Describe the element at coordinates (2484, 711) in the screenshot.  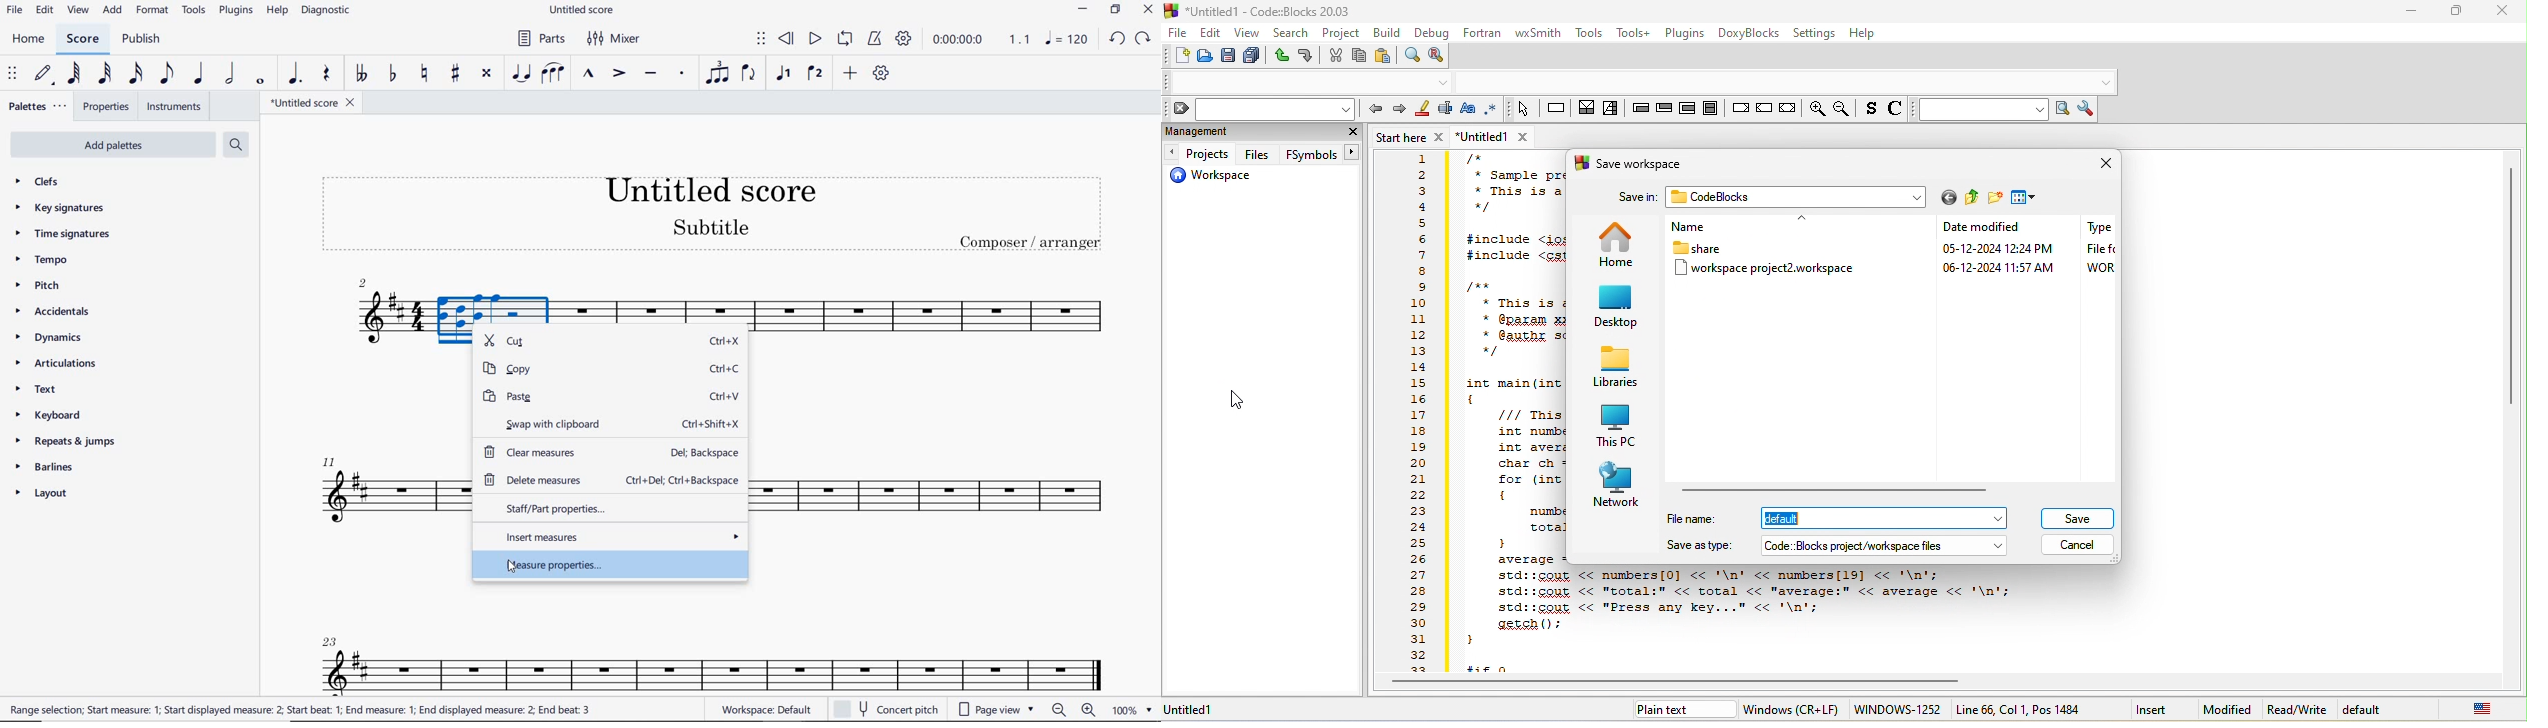
I see `united state` at that location.